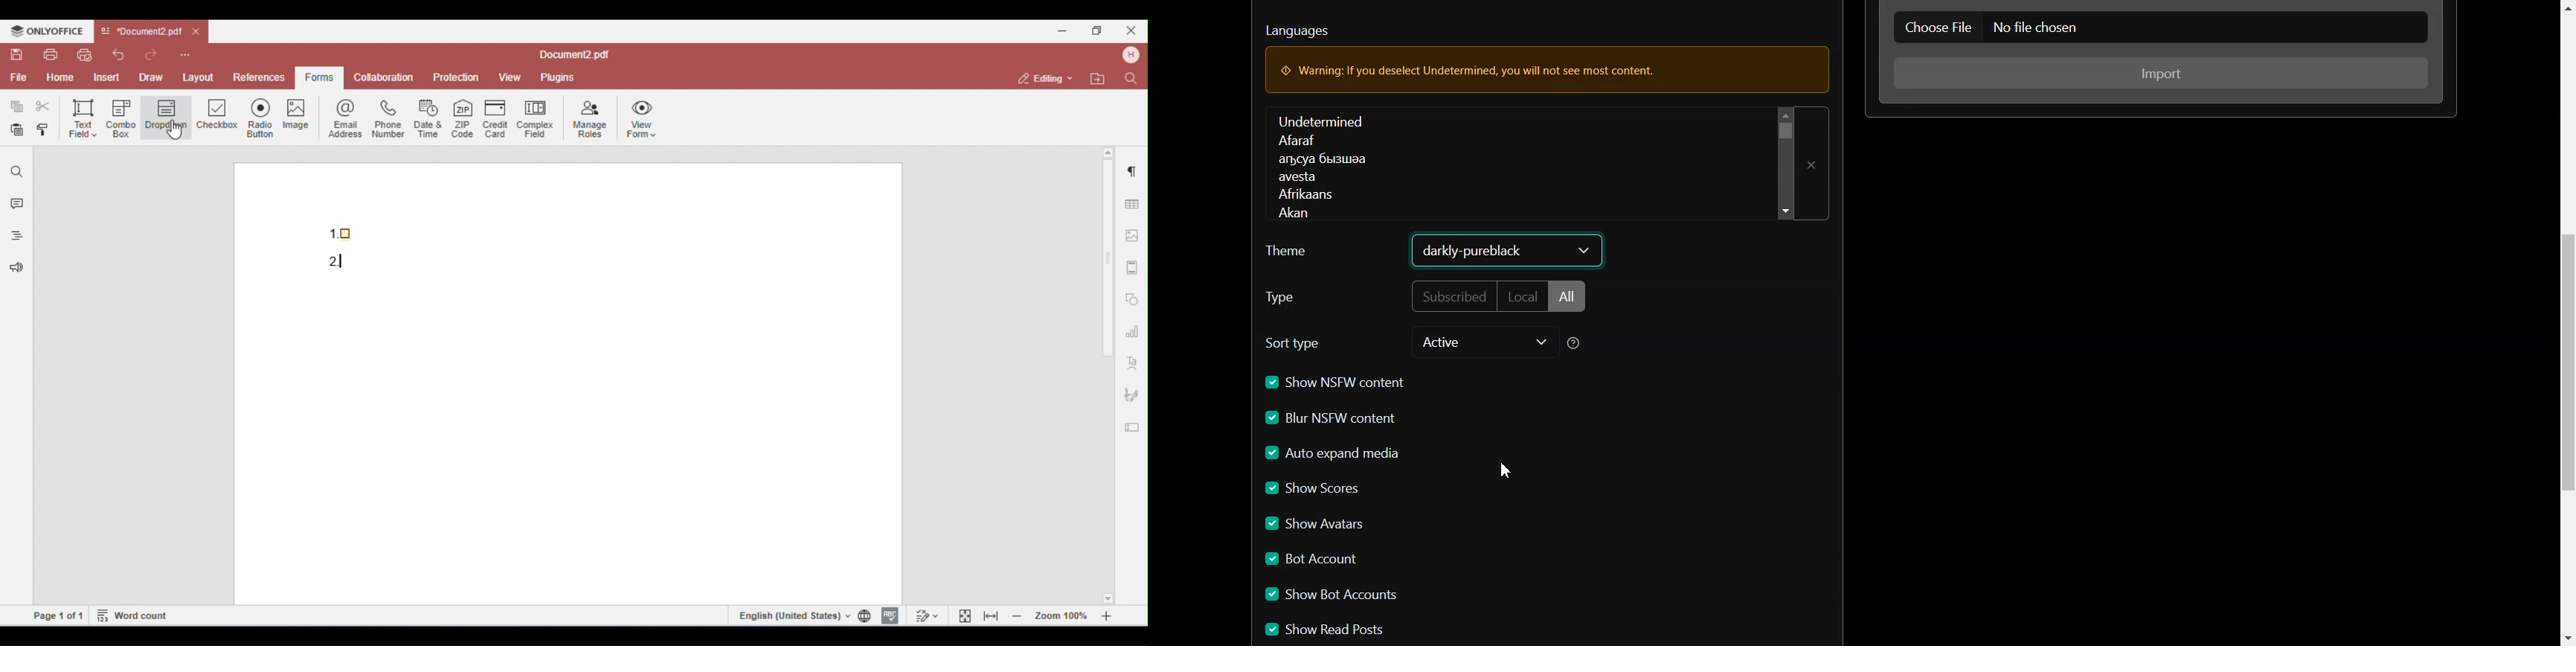 The image size is (2576, 672). I want to click on Show Bot Accounts, so click(1336, 595).